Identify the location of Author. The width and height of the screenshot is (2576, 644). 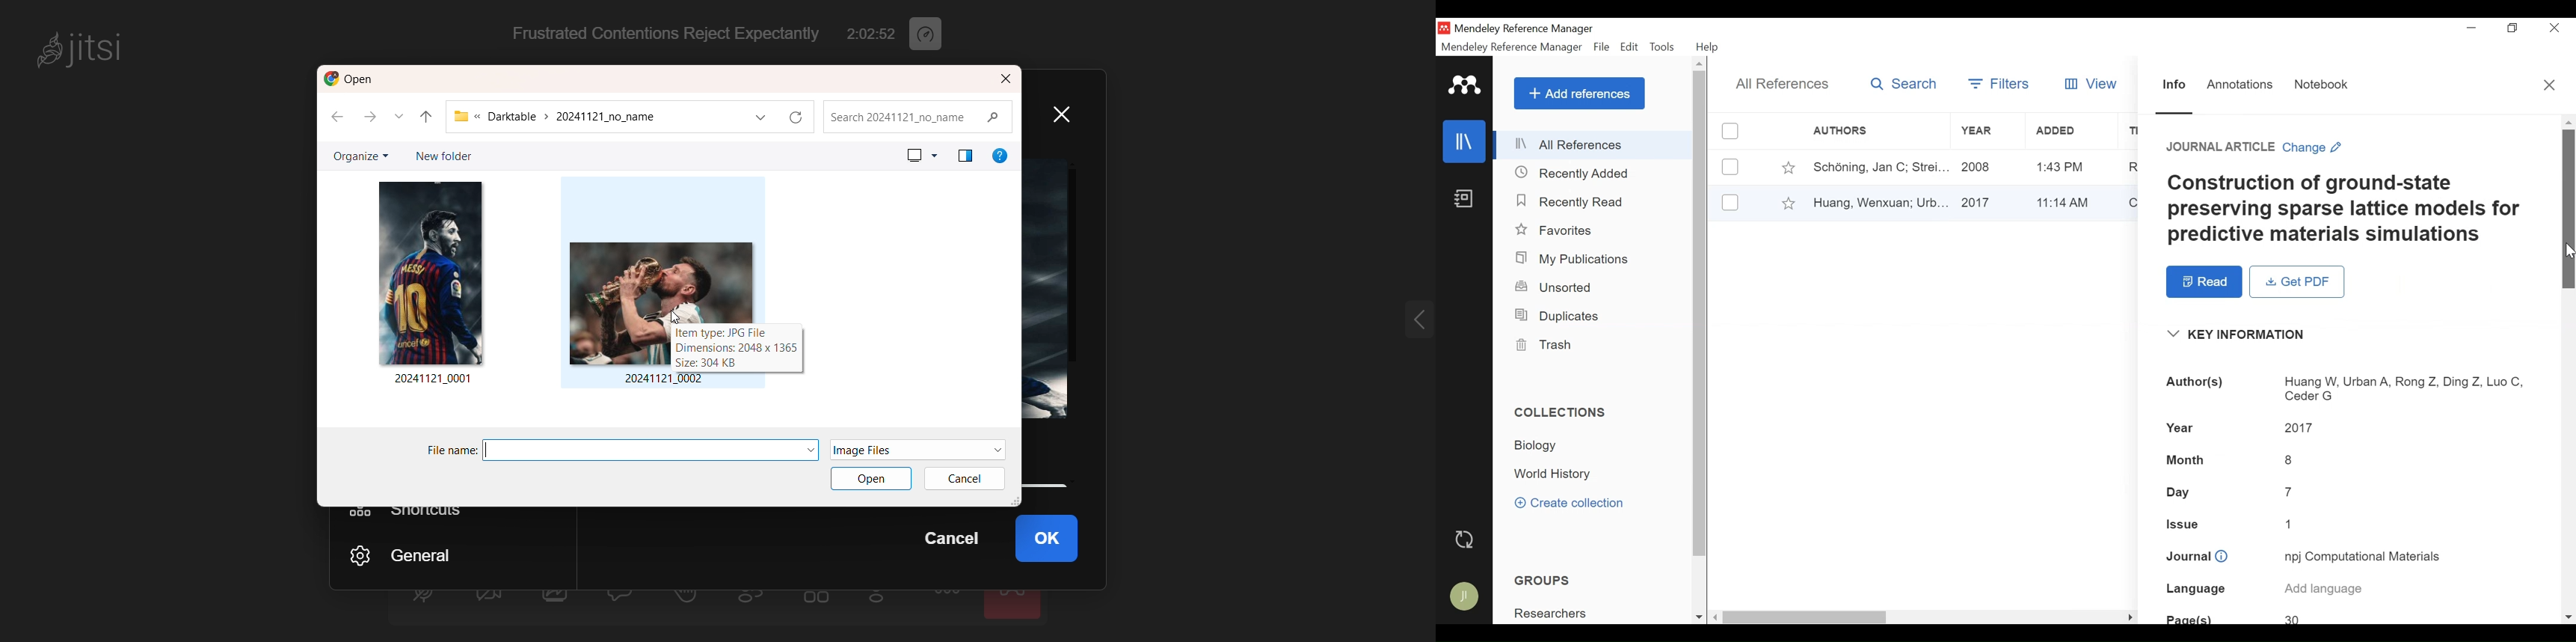
(1876, 166).